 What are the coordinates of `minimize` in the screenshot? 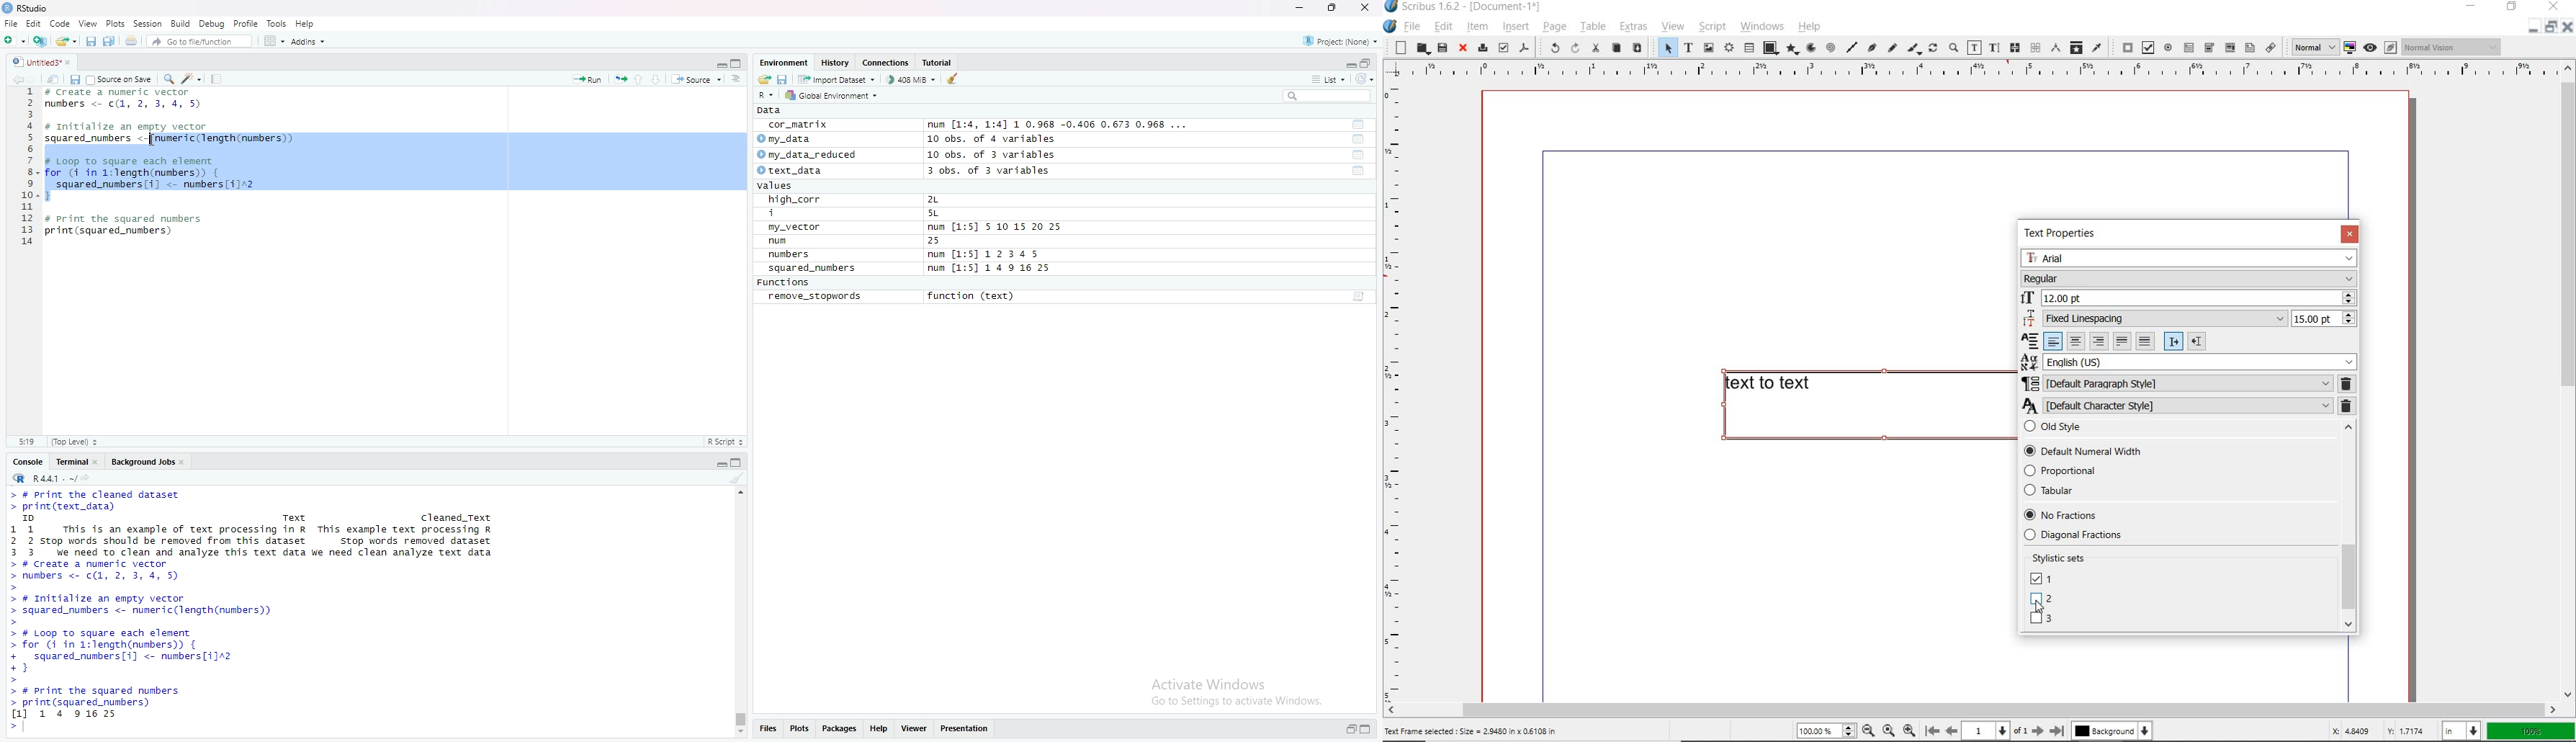 It's located at (2474, 7).